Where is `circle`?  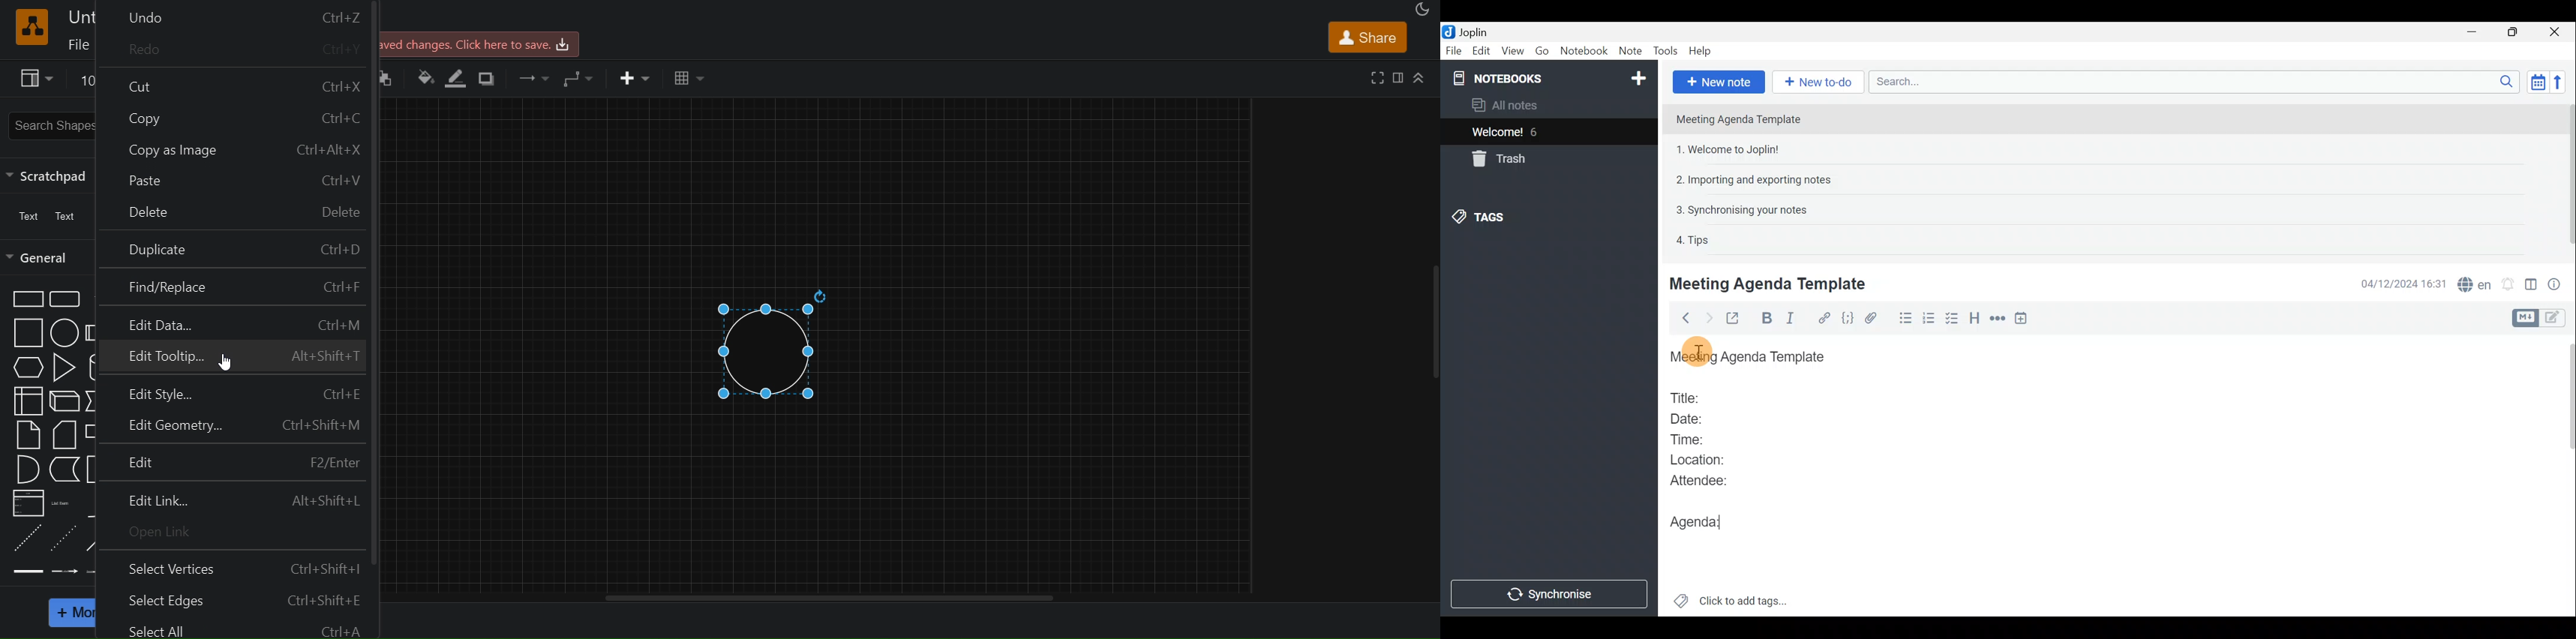
circle is located at coordinates (770, 343).